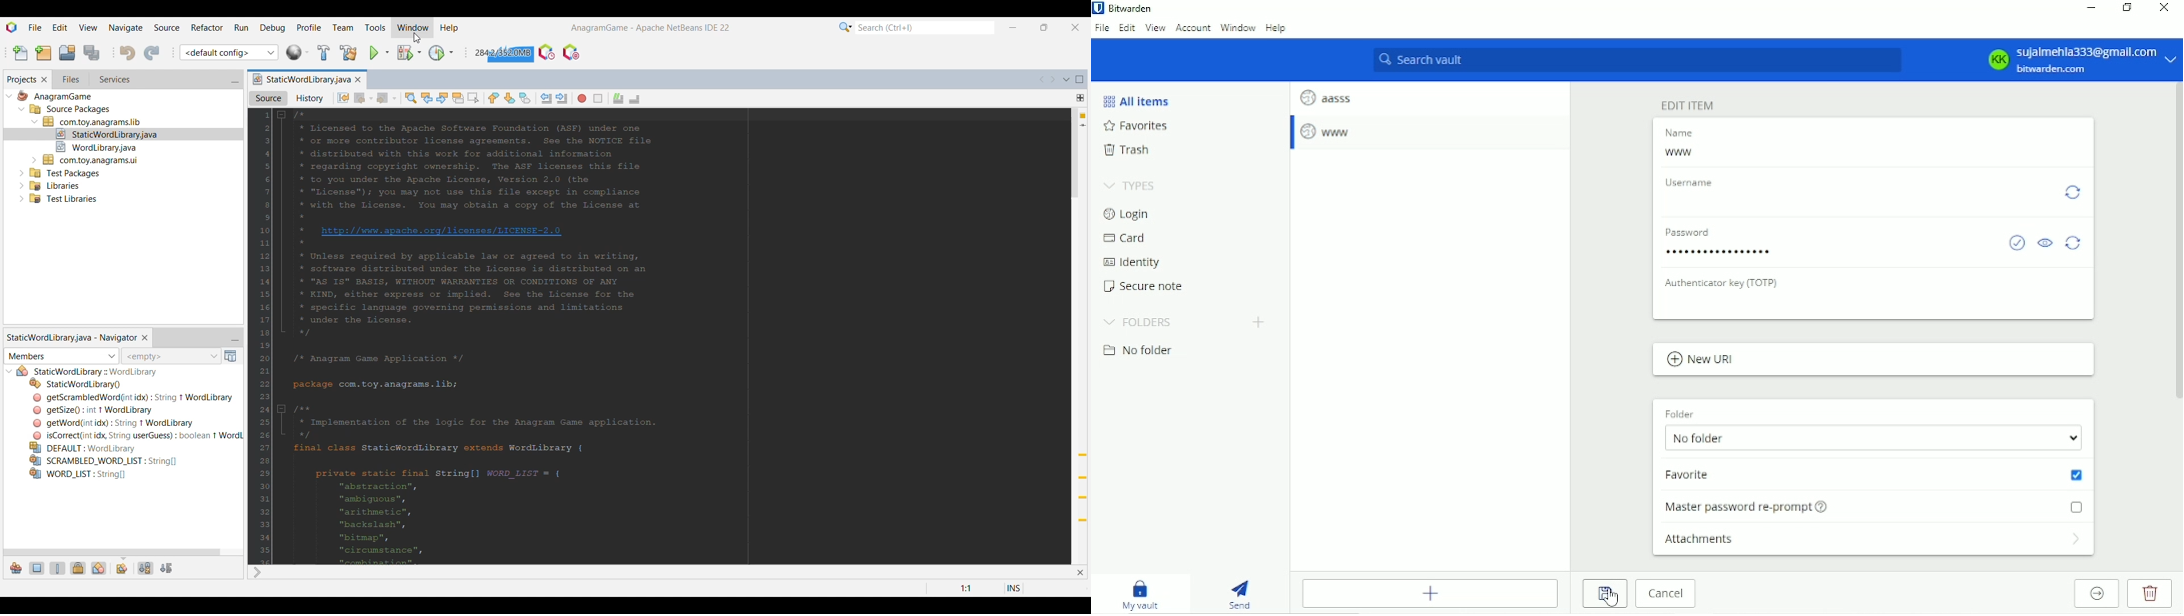 This screenshot has width=2184, height=616. Describe the element at coordinates (61, 356) in the screenshot. I see `Members/Bean patterns` at that location.